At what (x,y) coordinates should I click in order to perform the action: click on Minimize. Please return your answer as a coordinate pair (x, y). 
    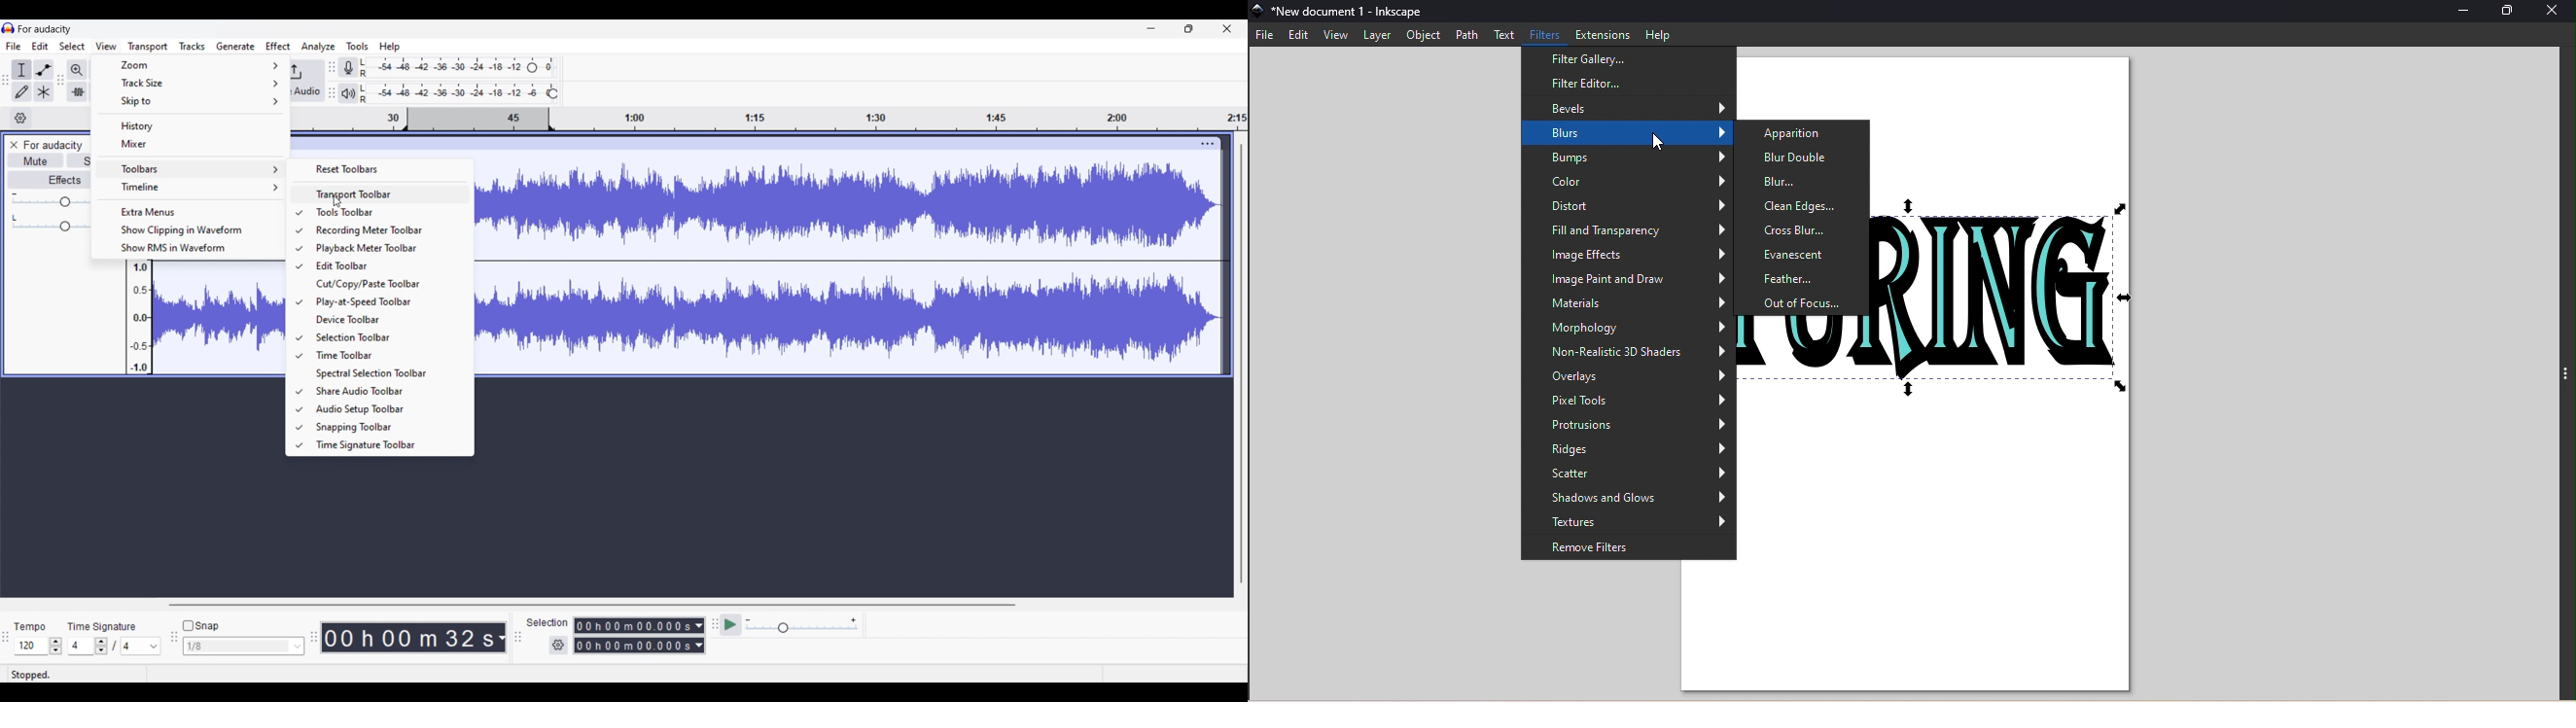
    Looking at the image, I should click on (1152, 29).